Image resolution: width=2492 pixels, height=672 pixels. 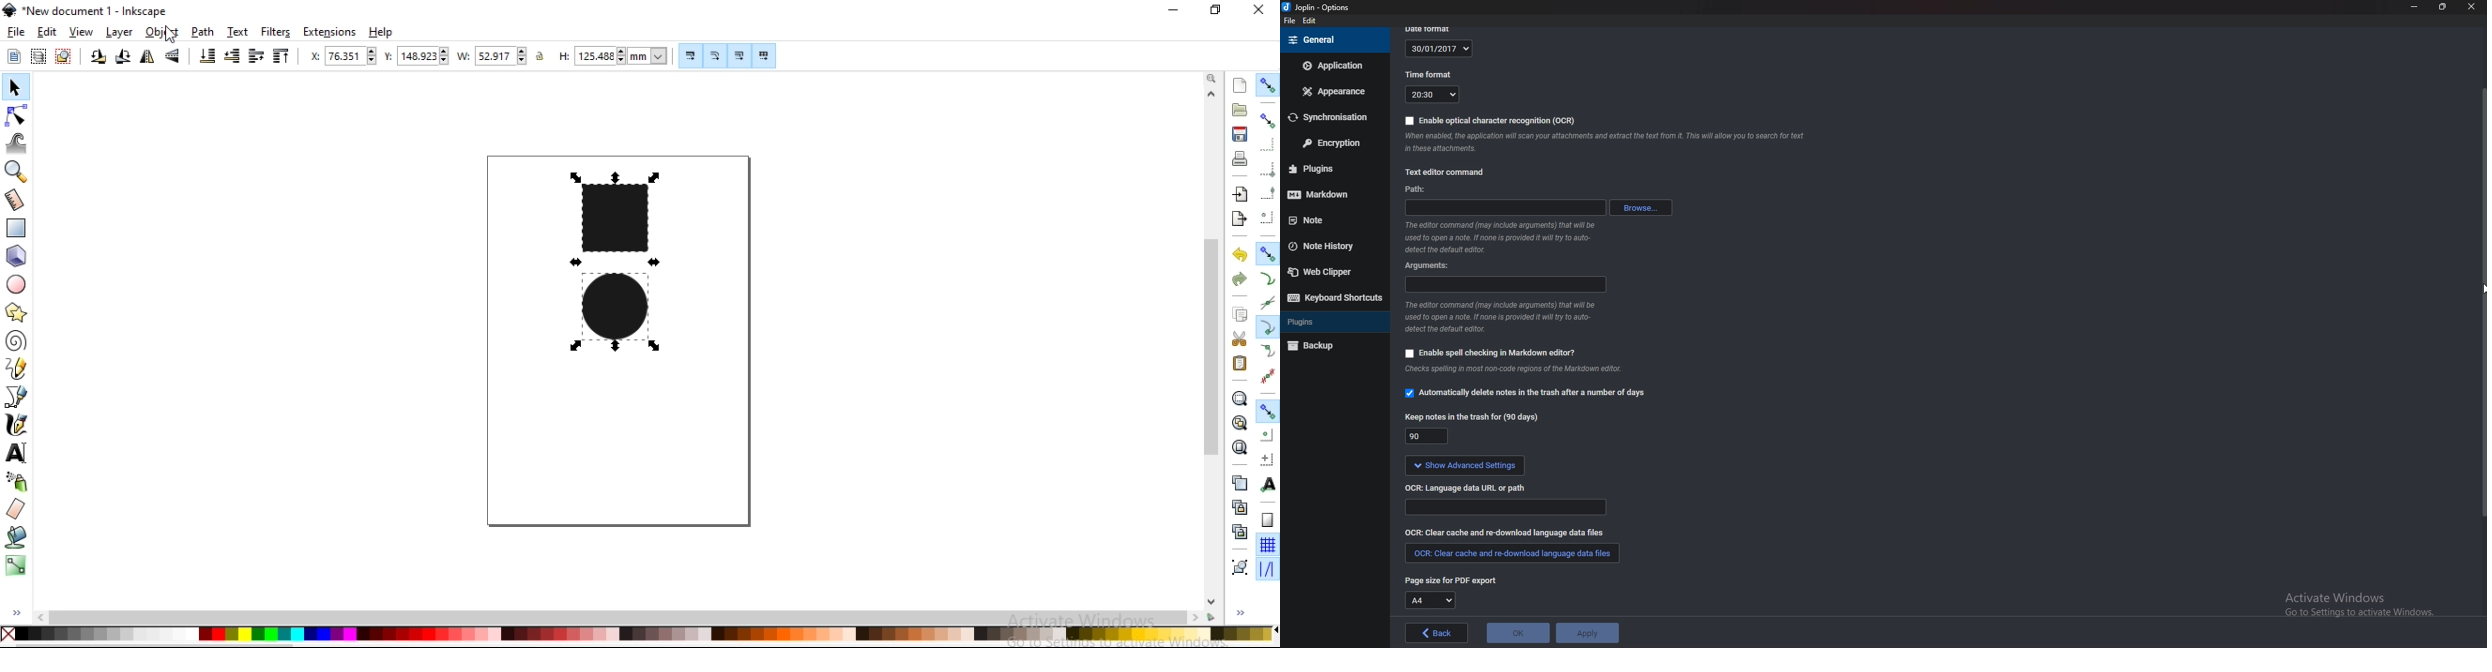 I want to click on Keyboard shortcuts, so click(x=1333, y=298).